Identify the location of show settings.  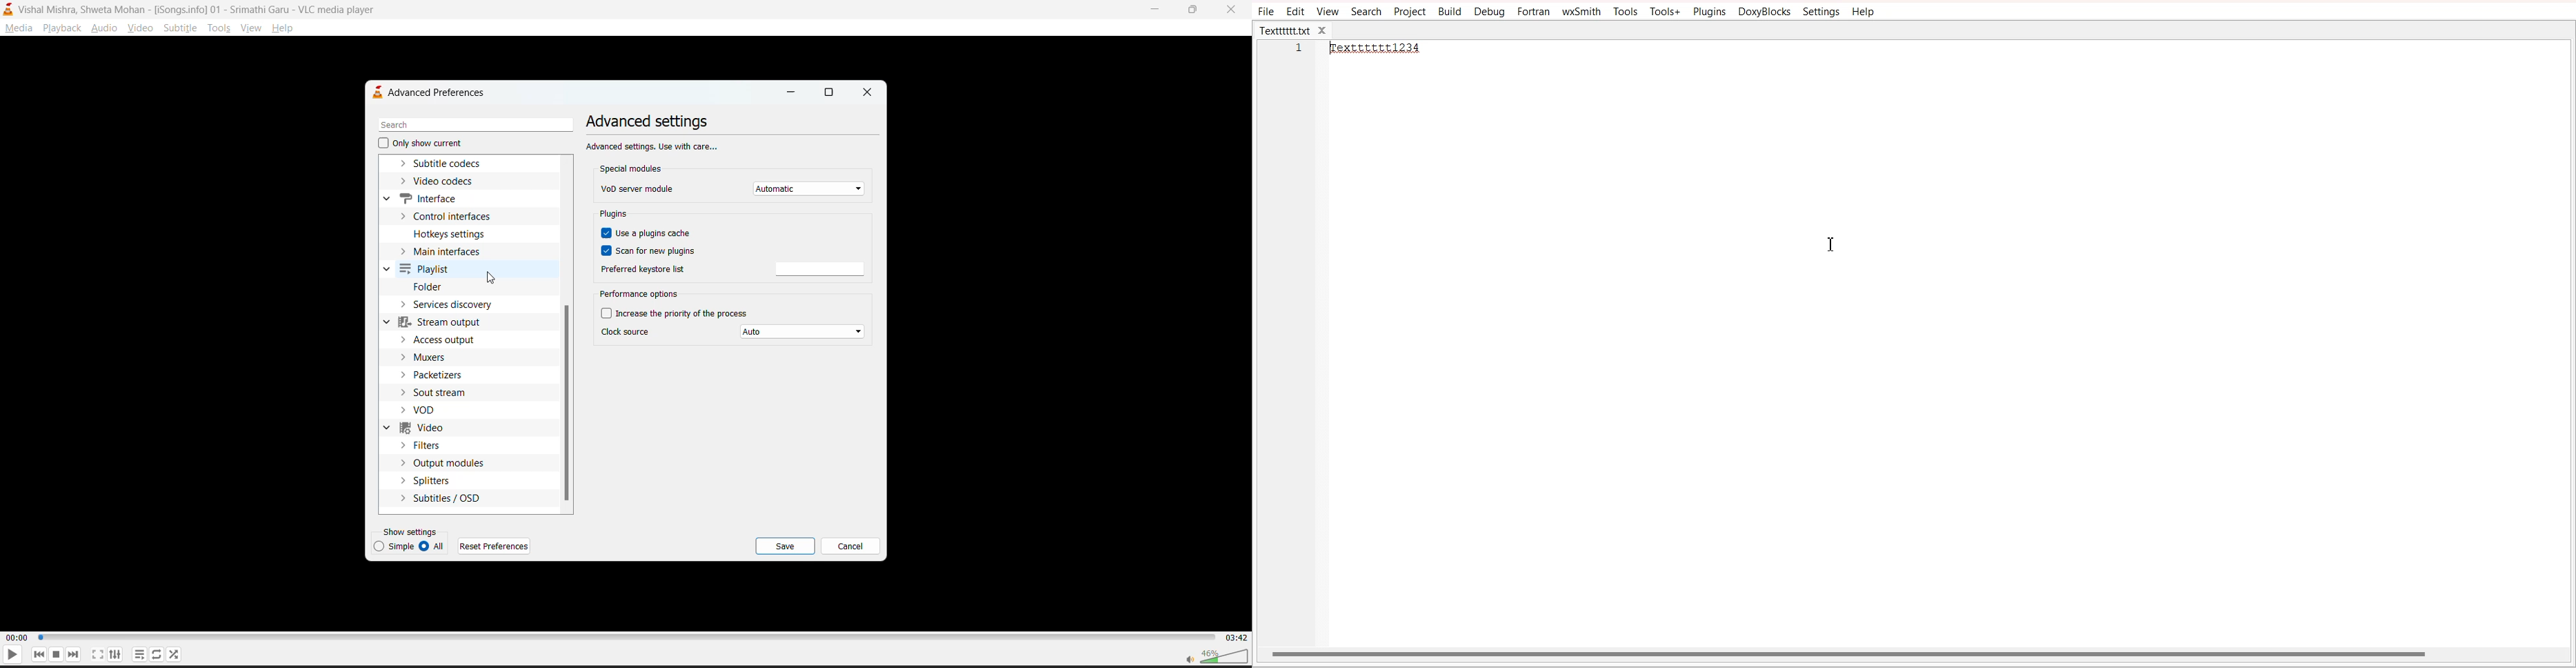
(409, 532).